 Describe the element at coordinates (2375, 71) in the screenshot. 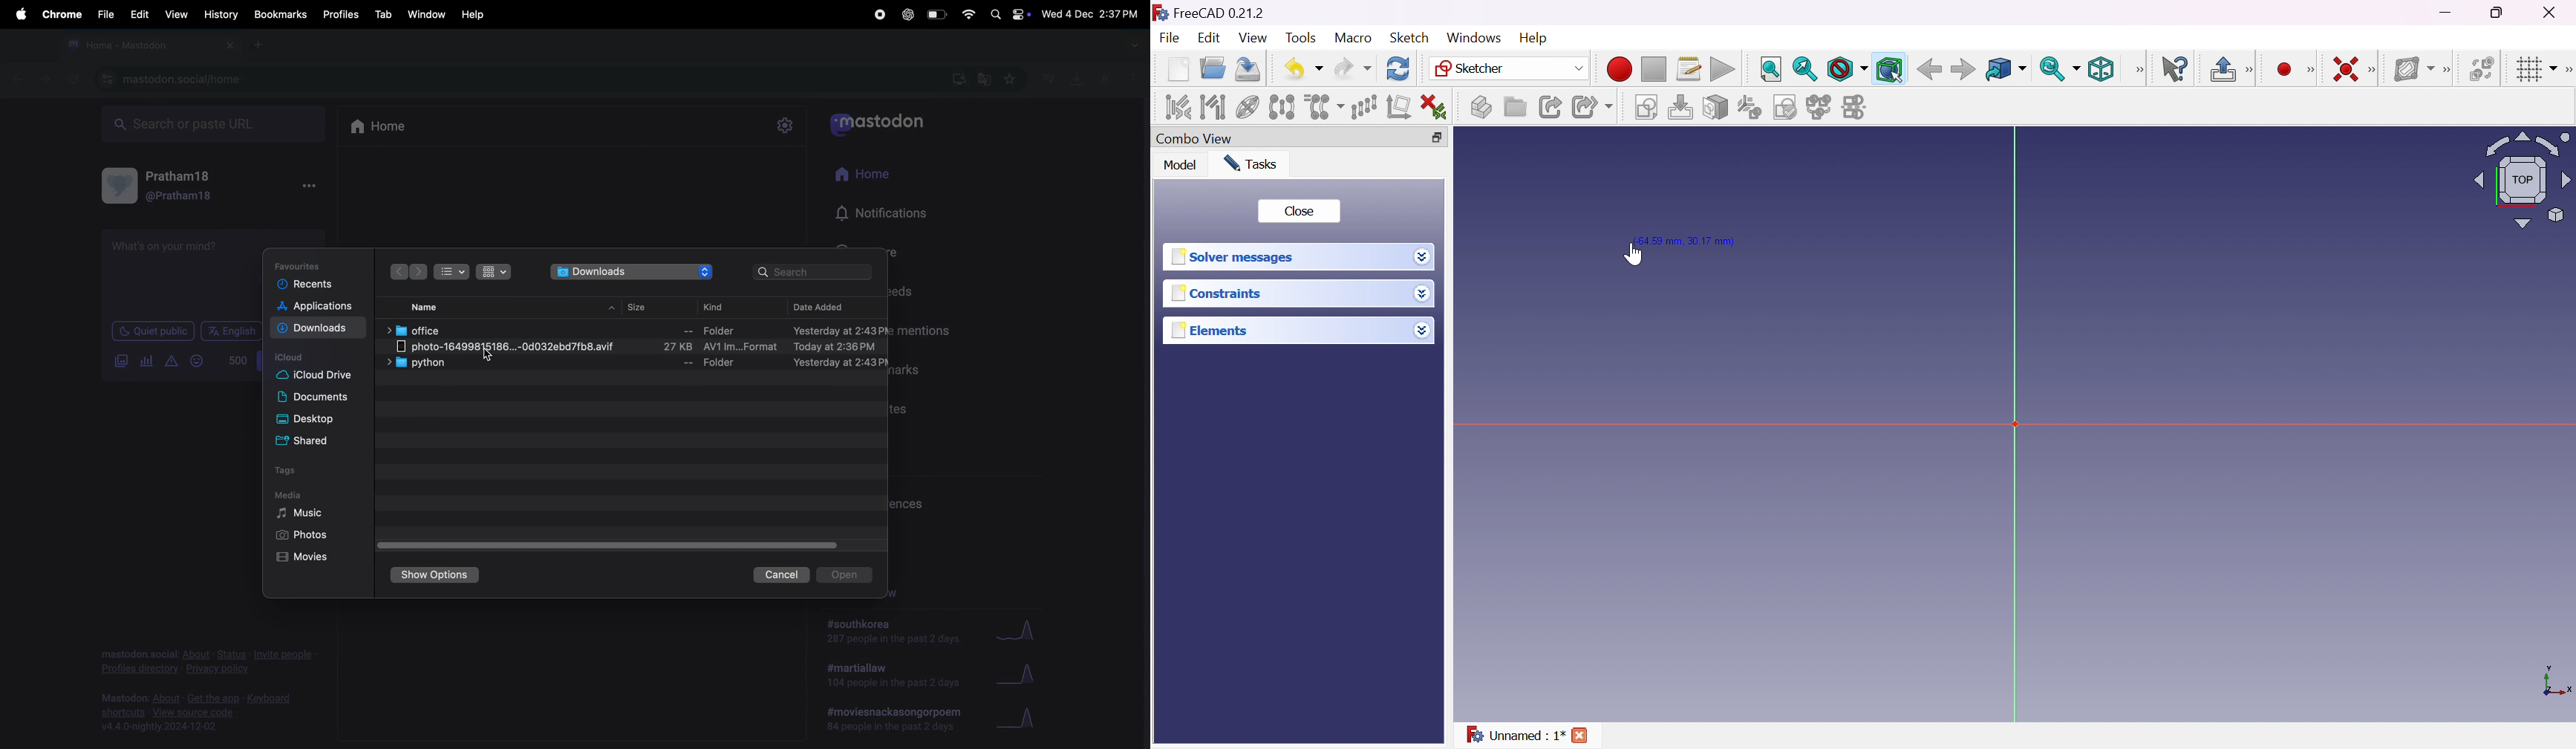

I see `[Sketcher constraints]` at that location.